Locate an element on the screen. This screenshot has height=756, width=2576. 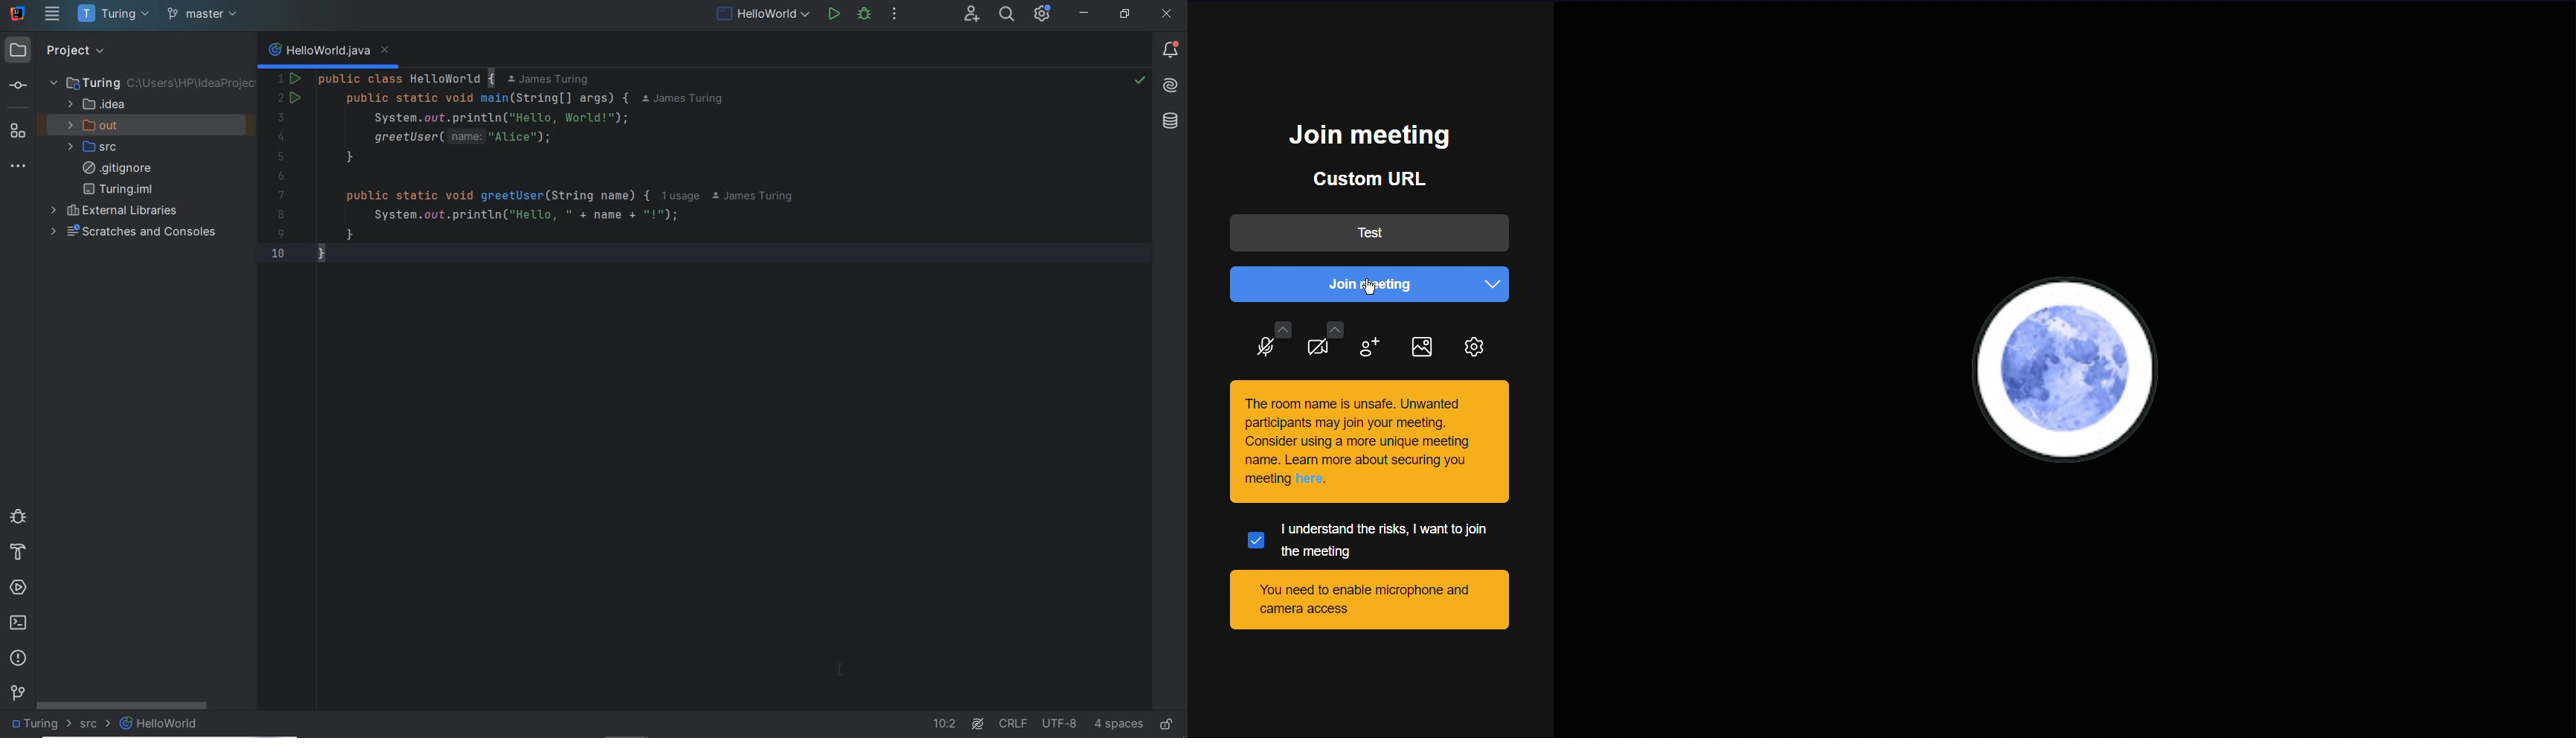
Image is located at coordinates (1423, 341).